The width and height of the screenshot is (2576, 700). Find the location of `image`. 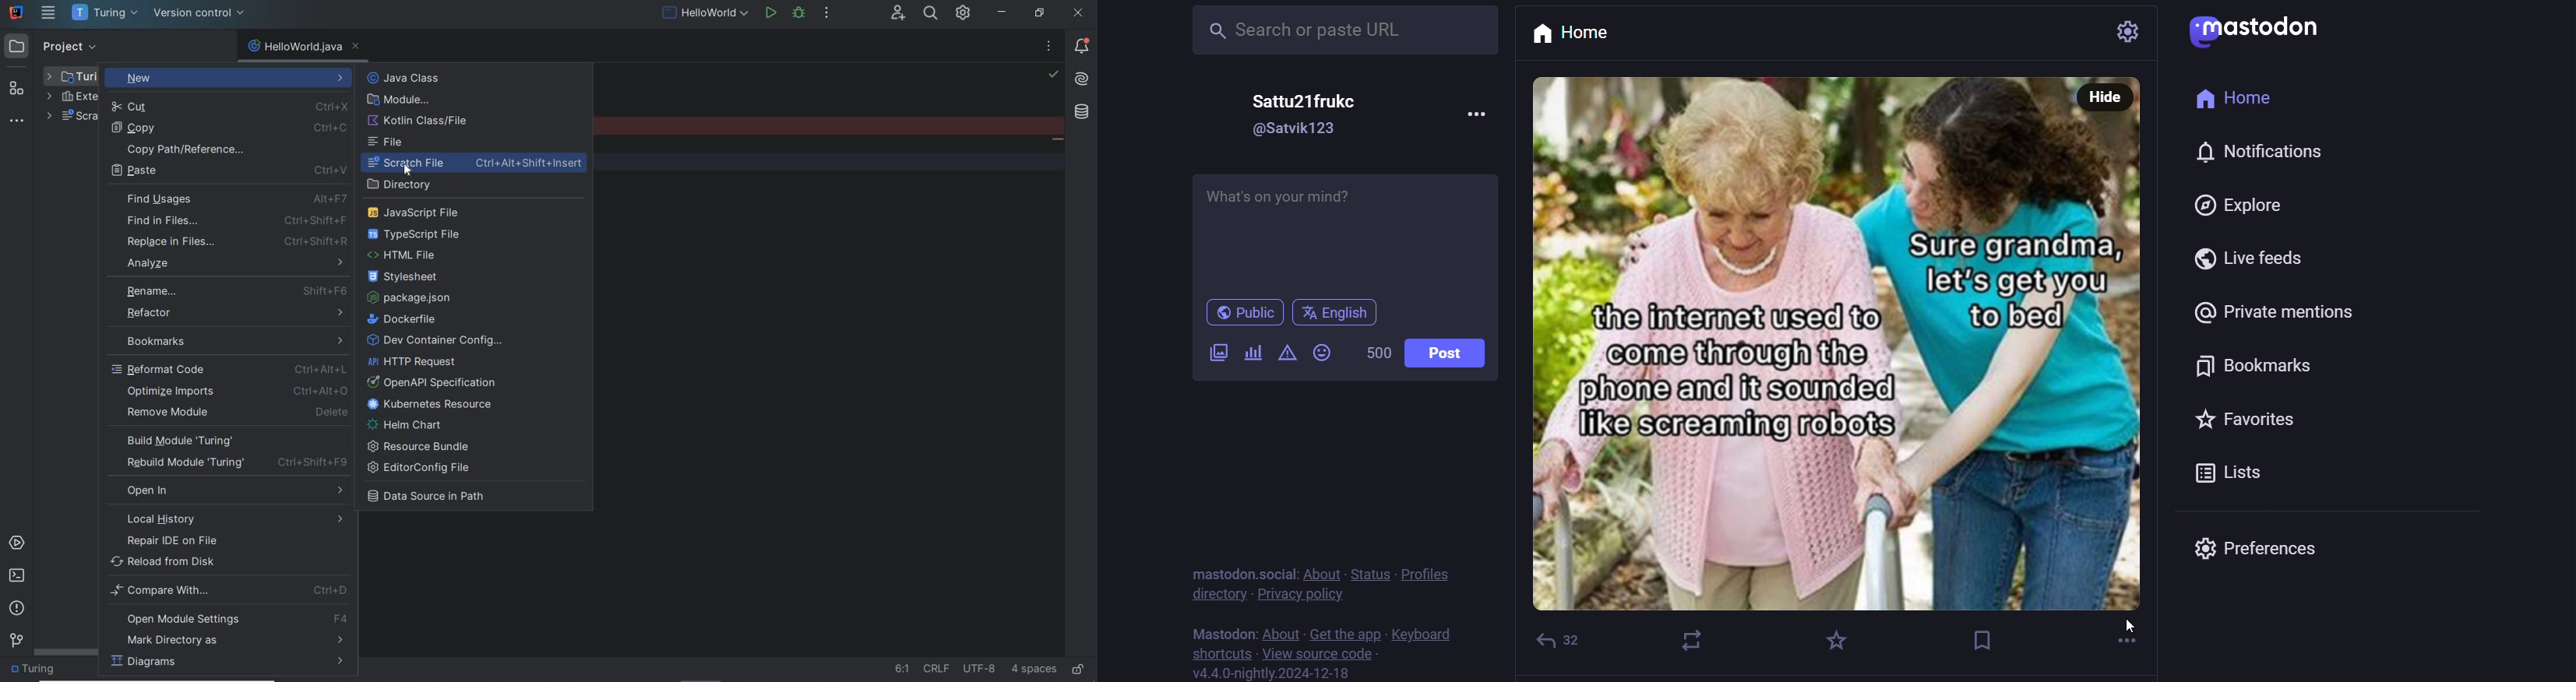

image is located at coordinates (1844, 360).